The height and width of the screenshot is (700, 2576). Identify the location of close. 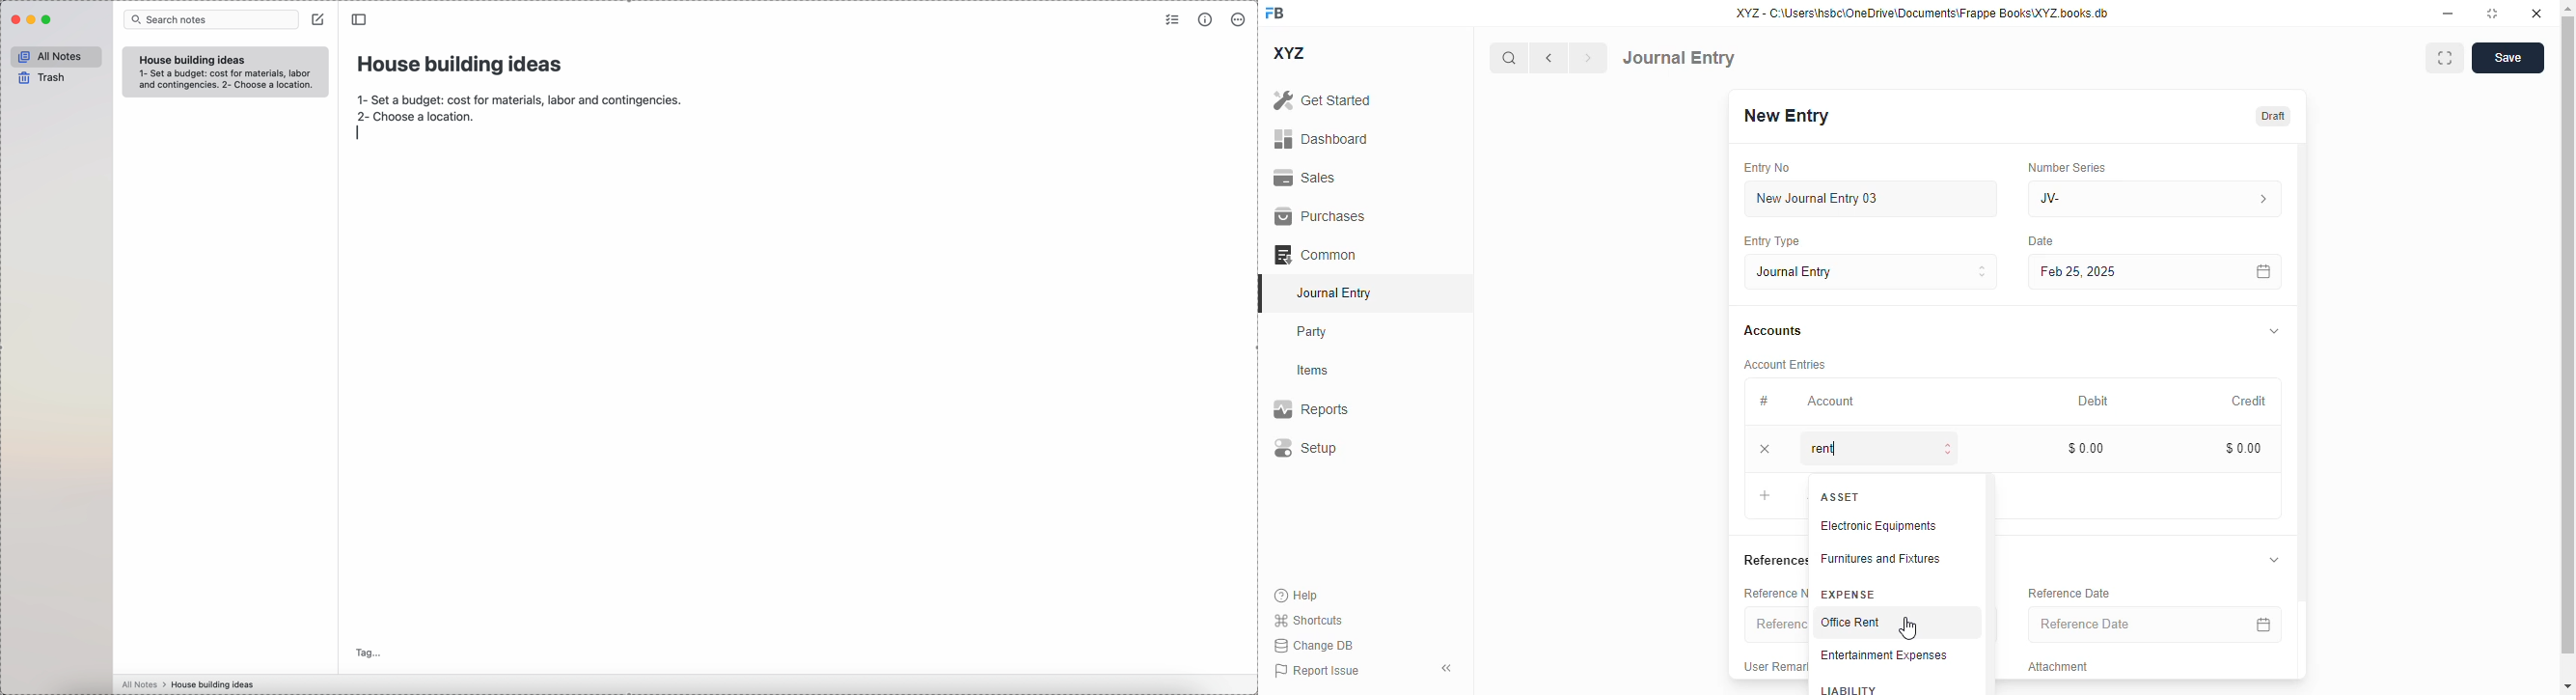
(2535, 14).